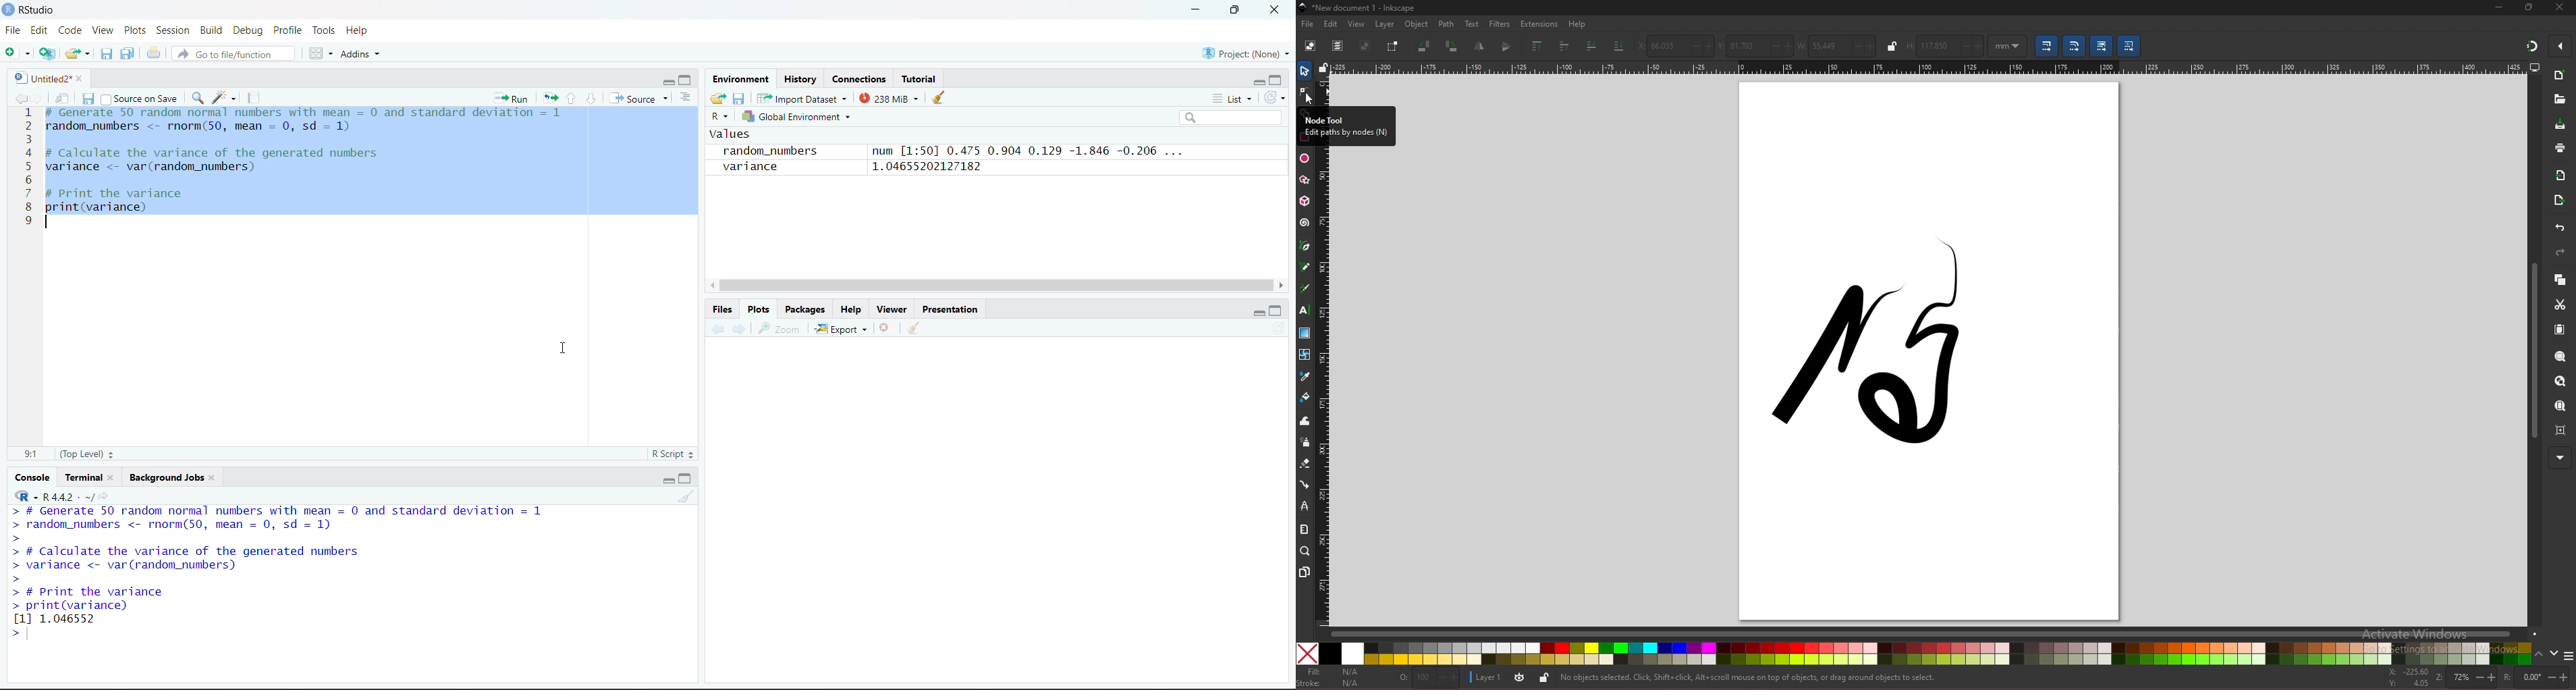 Image resolution: width=2576 pixels, height=700 pixels. I want to click on save, so click(740, 99).